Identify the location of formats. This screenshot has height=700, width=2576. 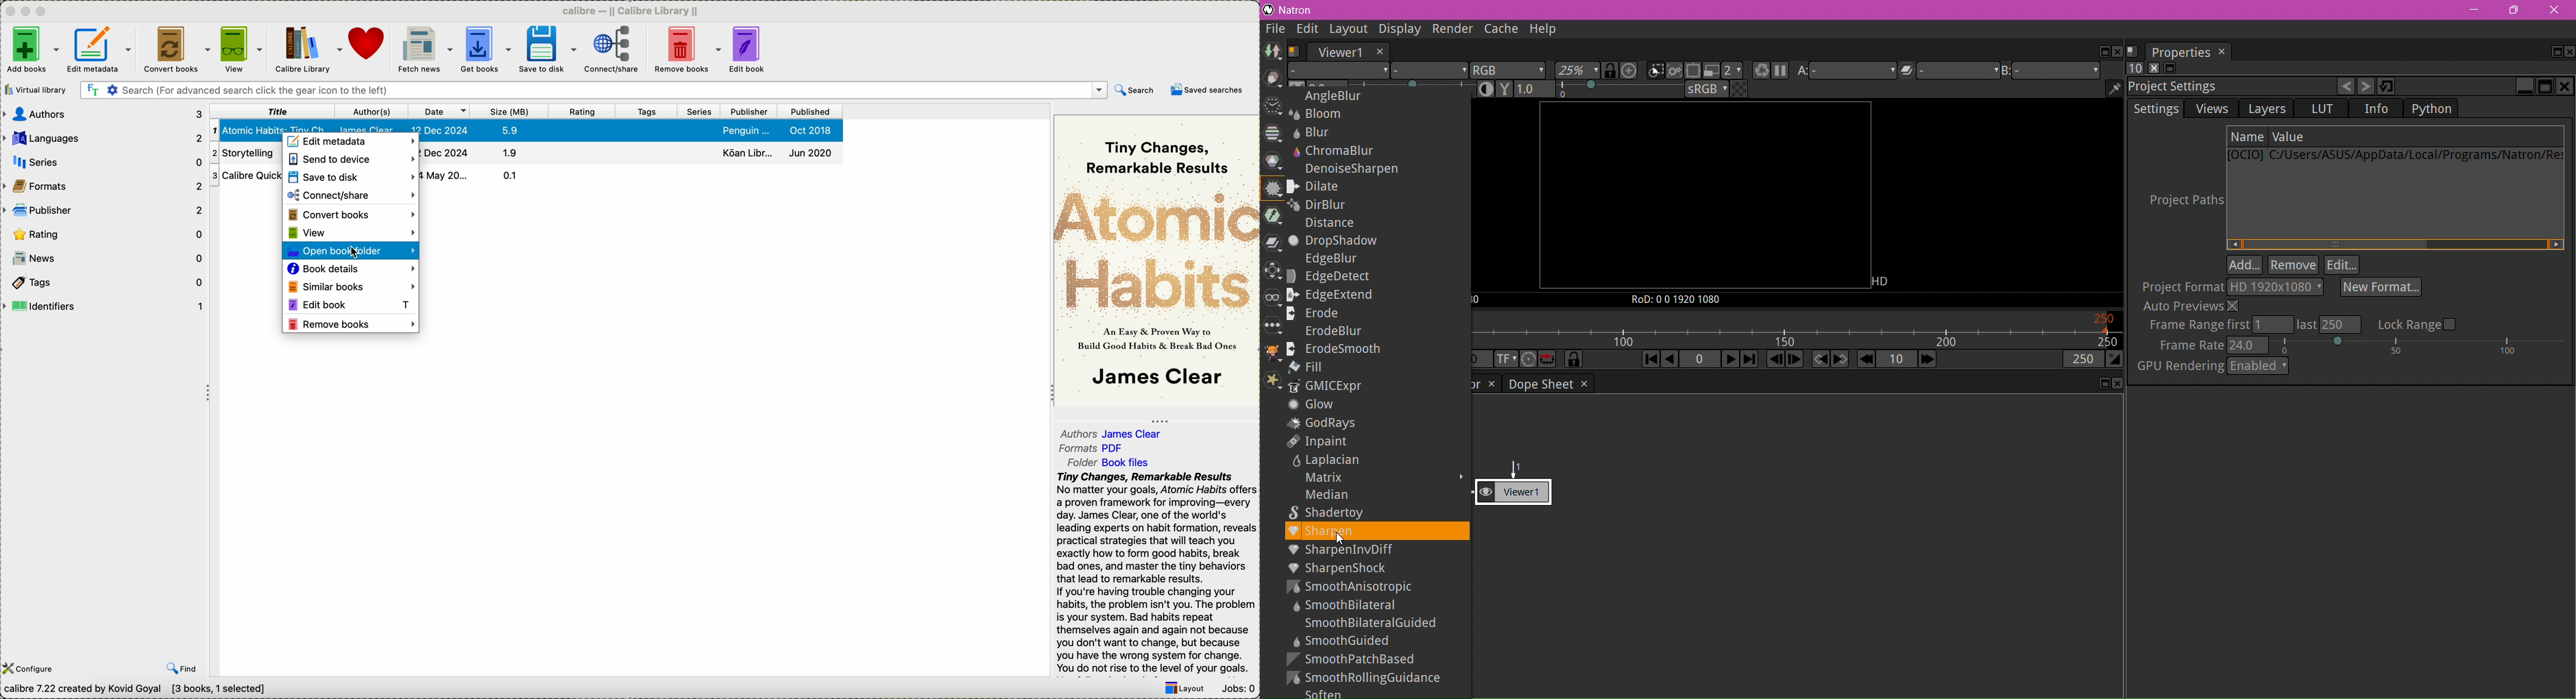
(104, 185).